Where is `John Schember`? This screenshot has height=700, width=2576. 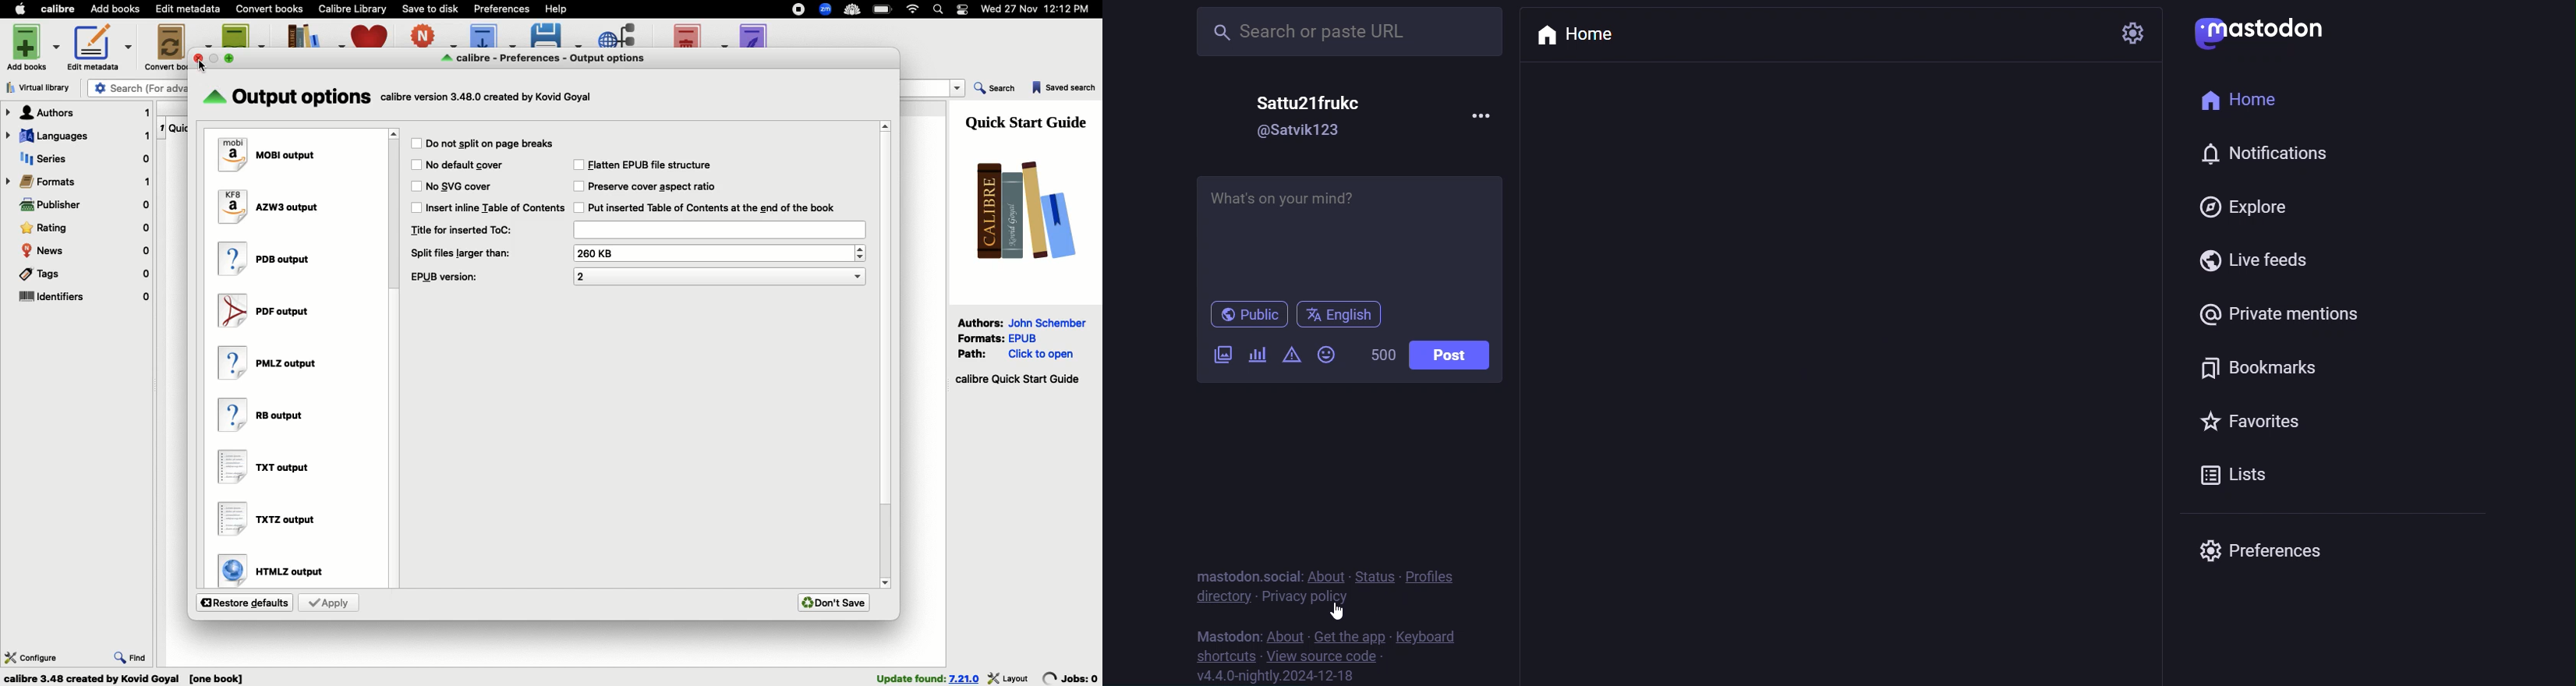 John Schember is located at coordinates (1050, 322).